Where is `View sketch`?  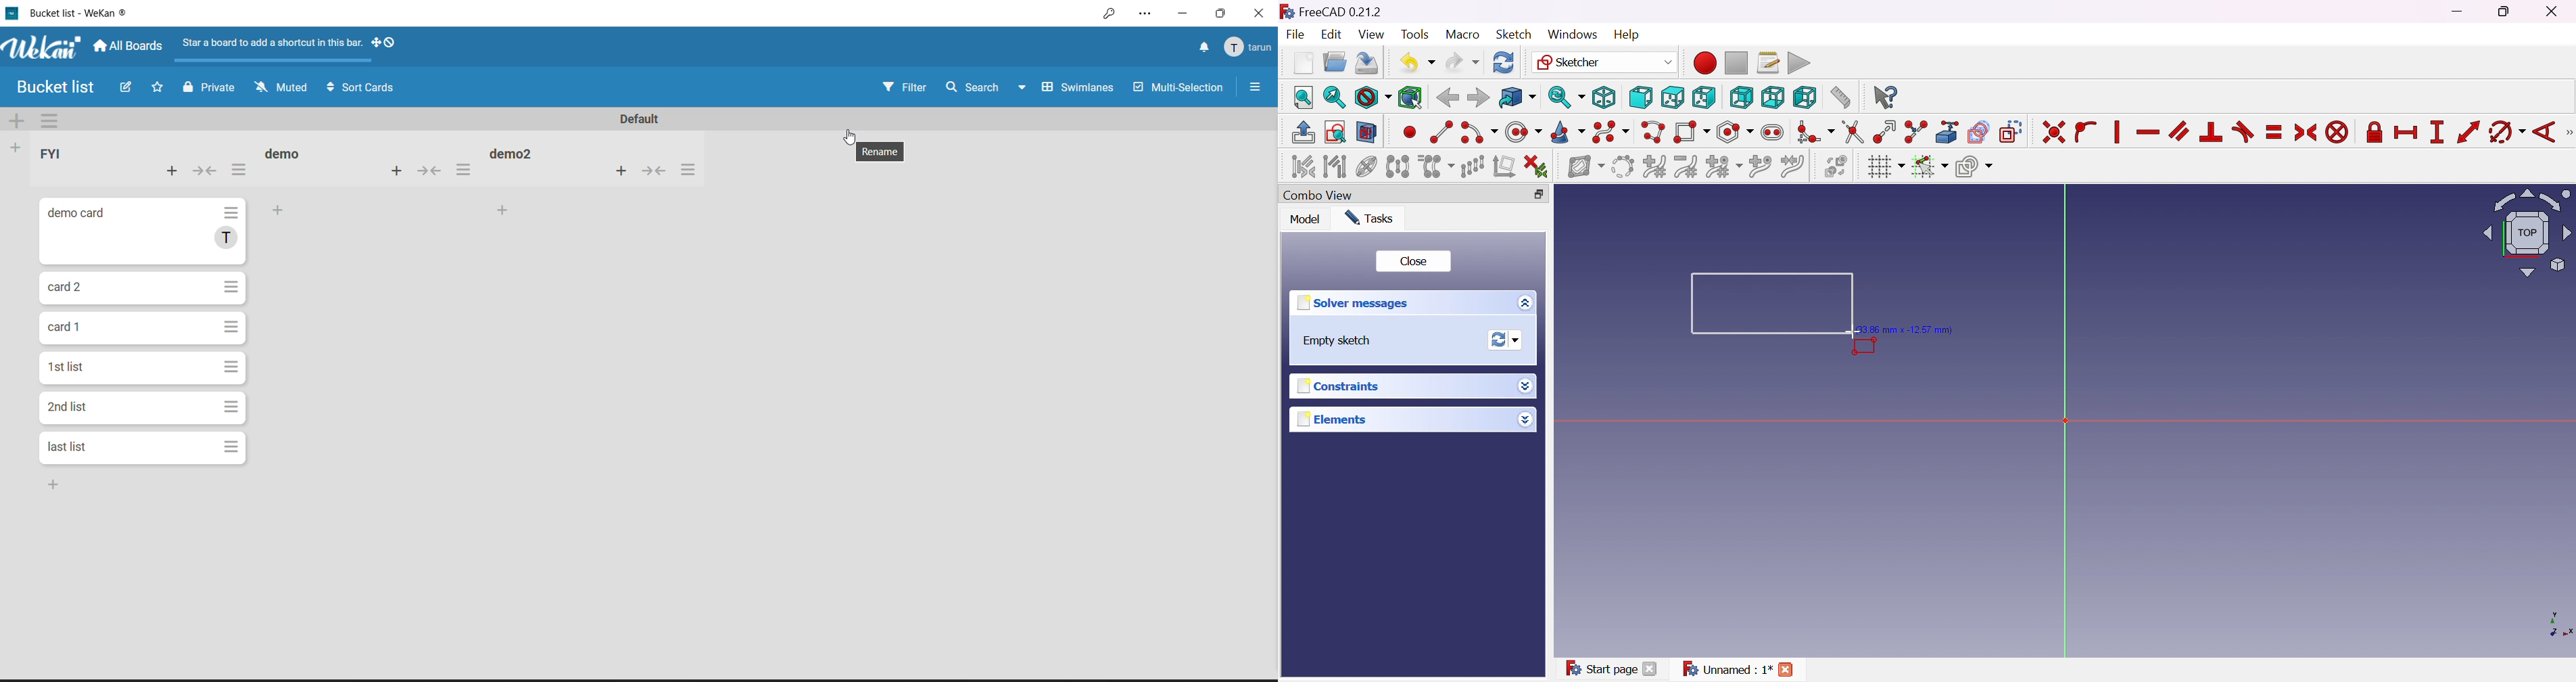
View sketch is located at coordinates (1335, 132).